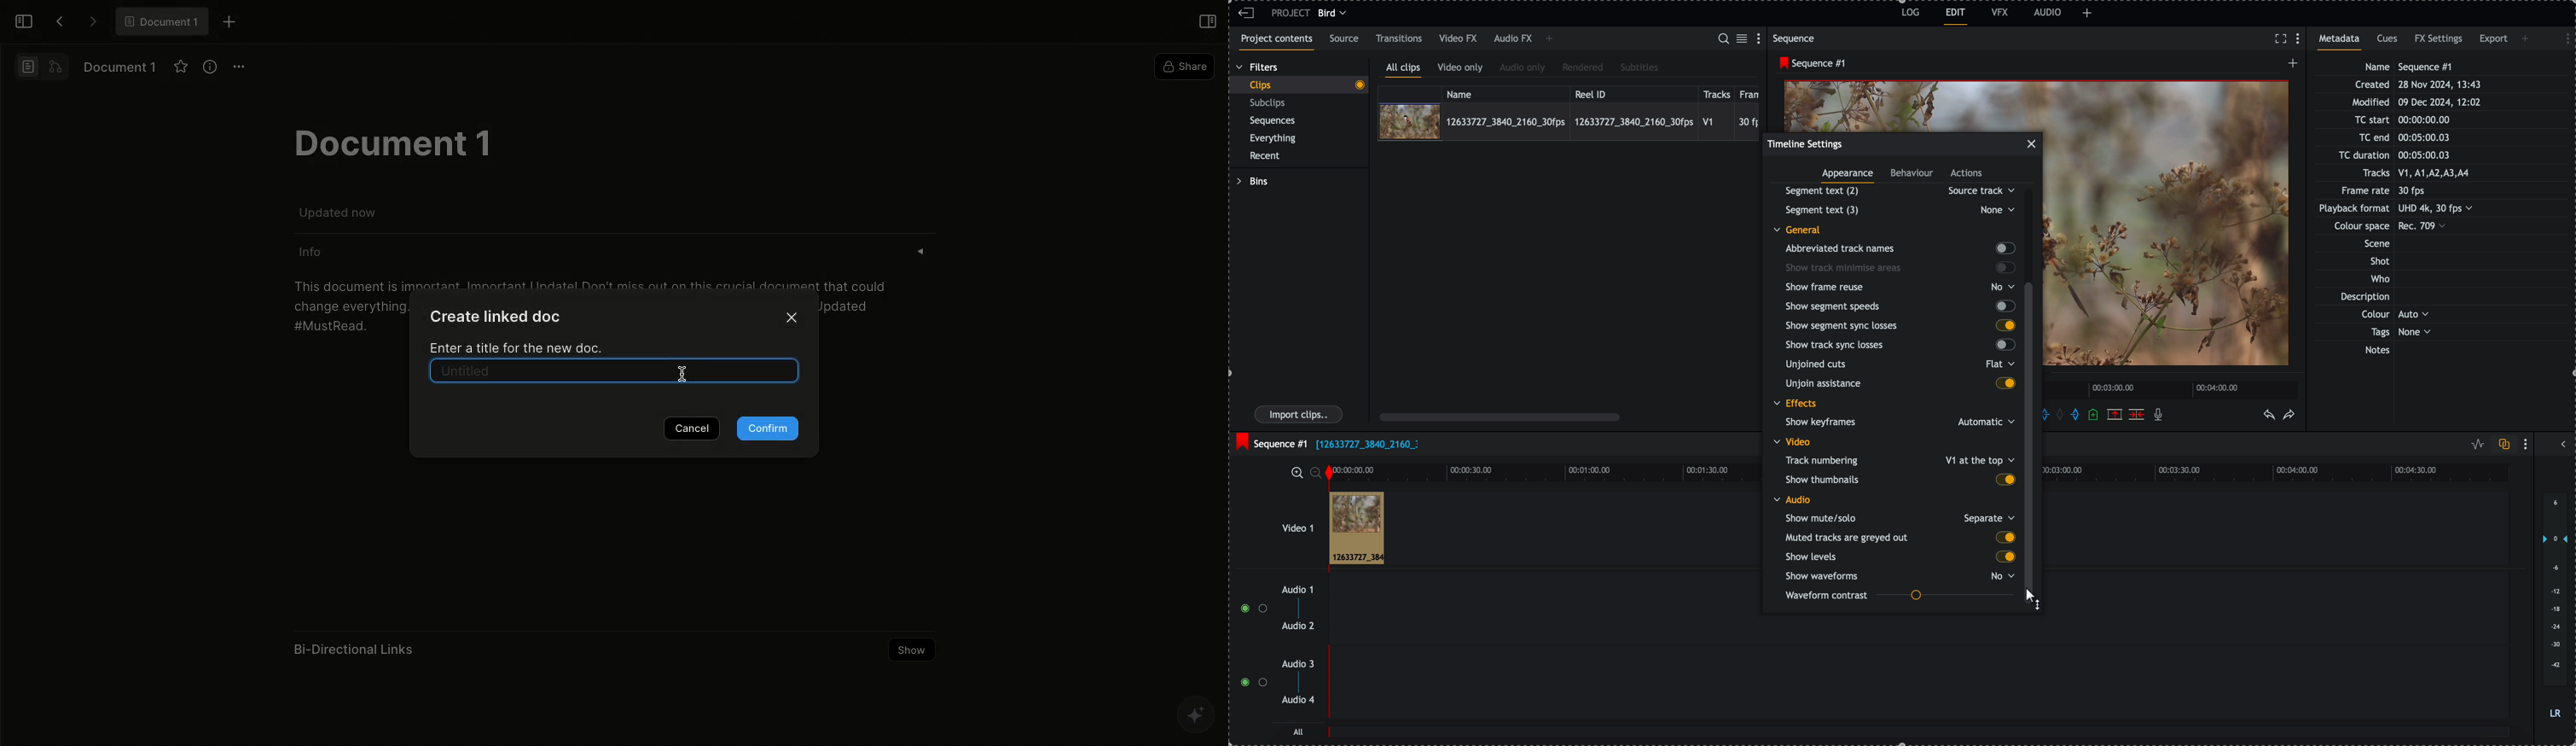  I want to click on track audio, so click(1918, 689).